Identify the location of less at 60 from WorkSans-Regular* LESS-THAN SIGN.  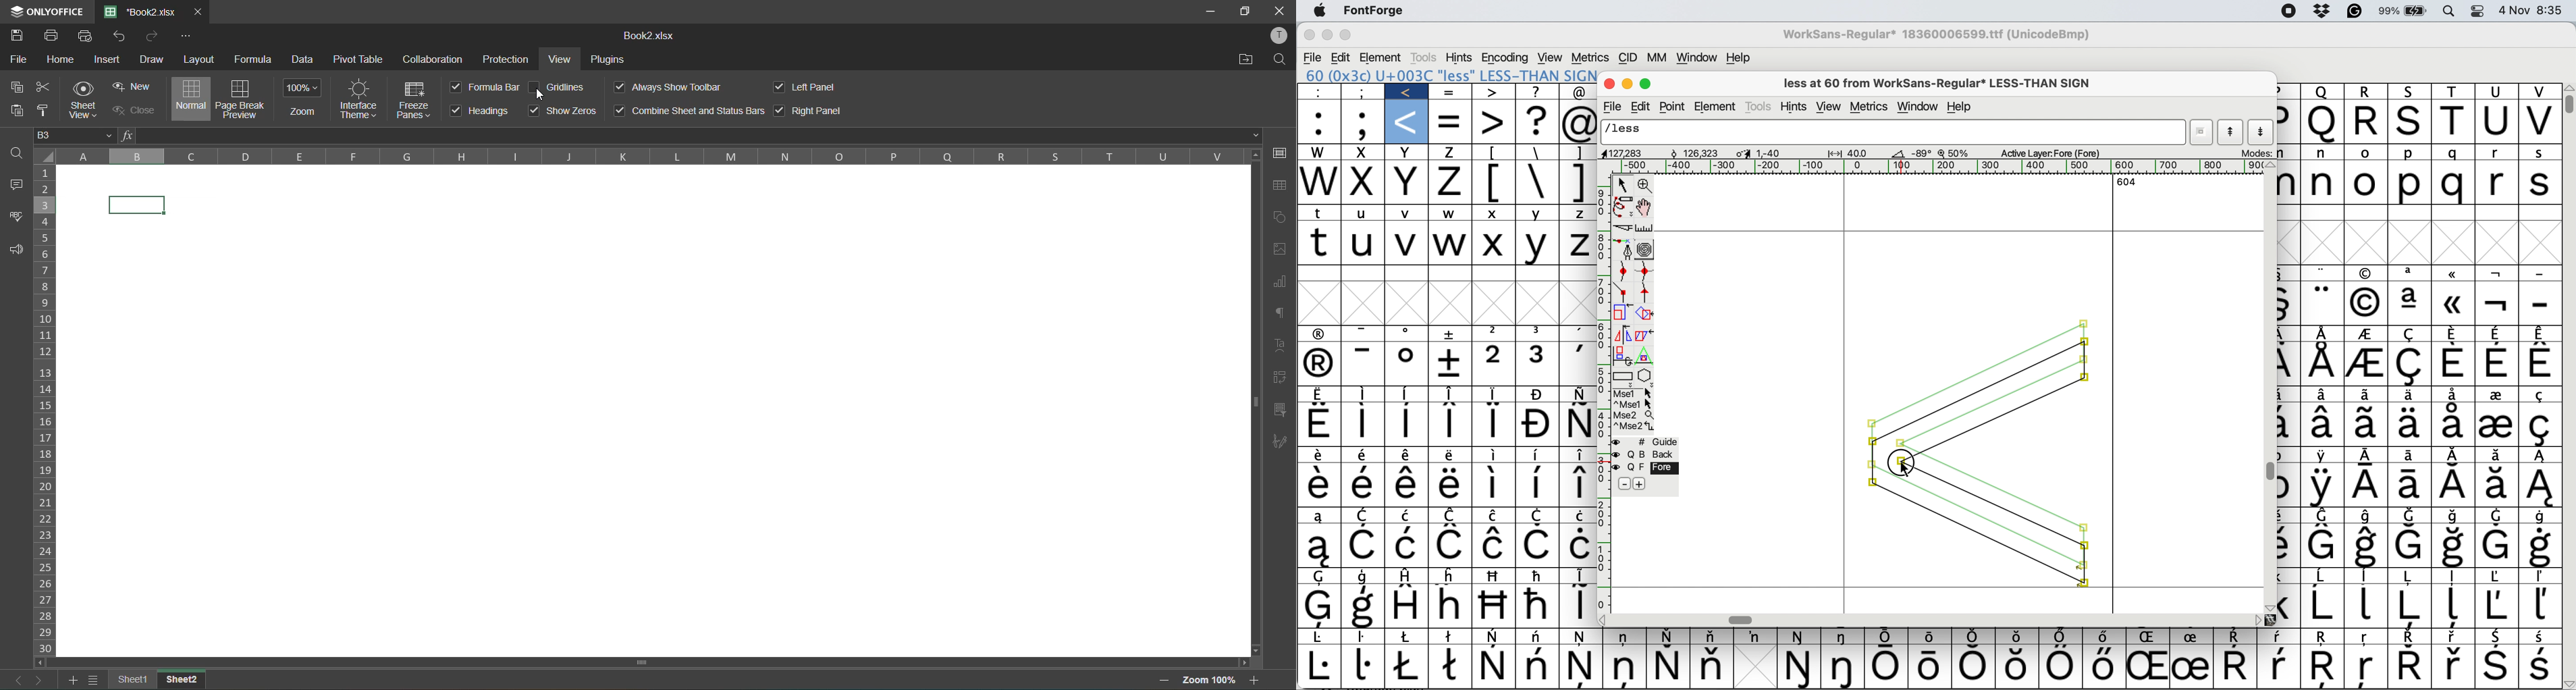
(1943, 81).